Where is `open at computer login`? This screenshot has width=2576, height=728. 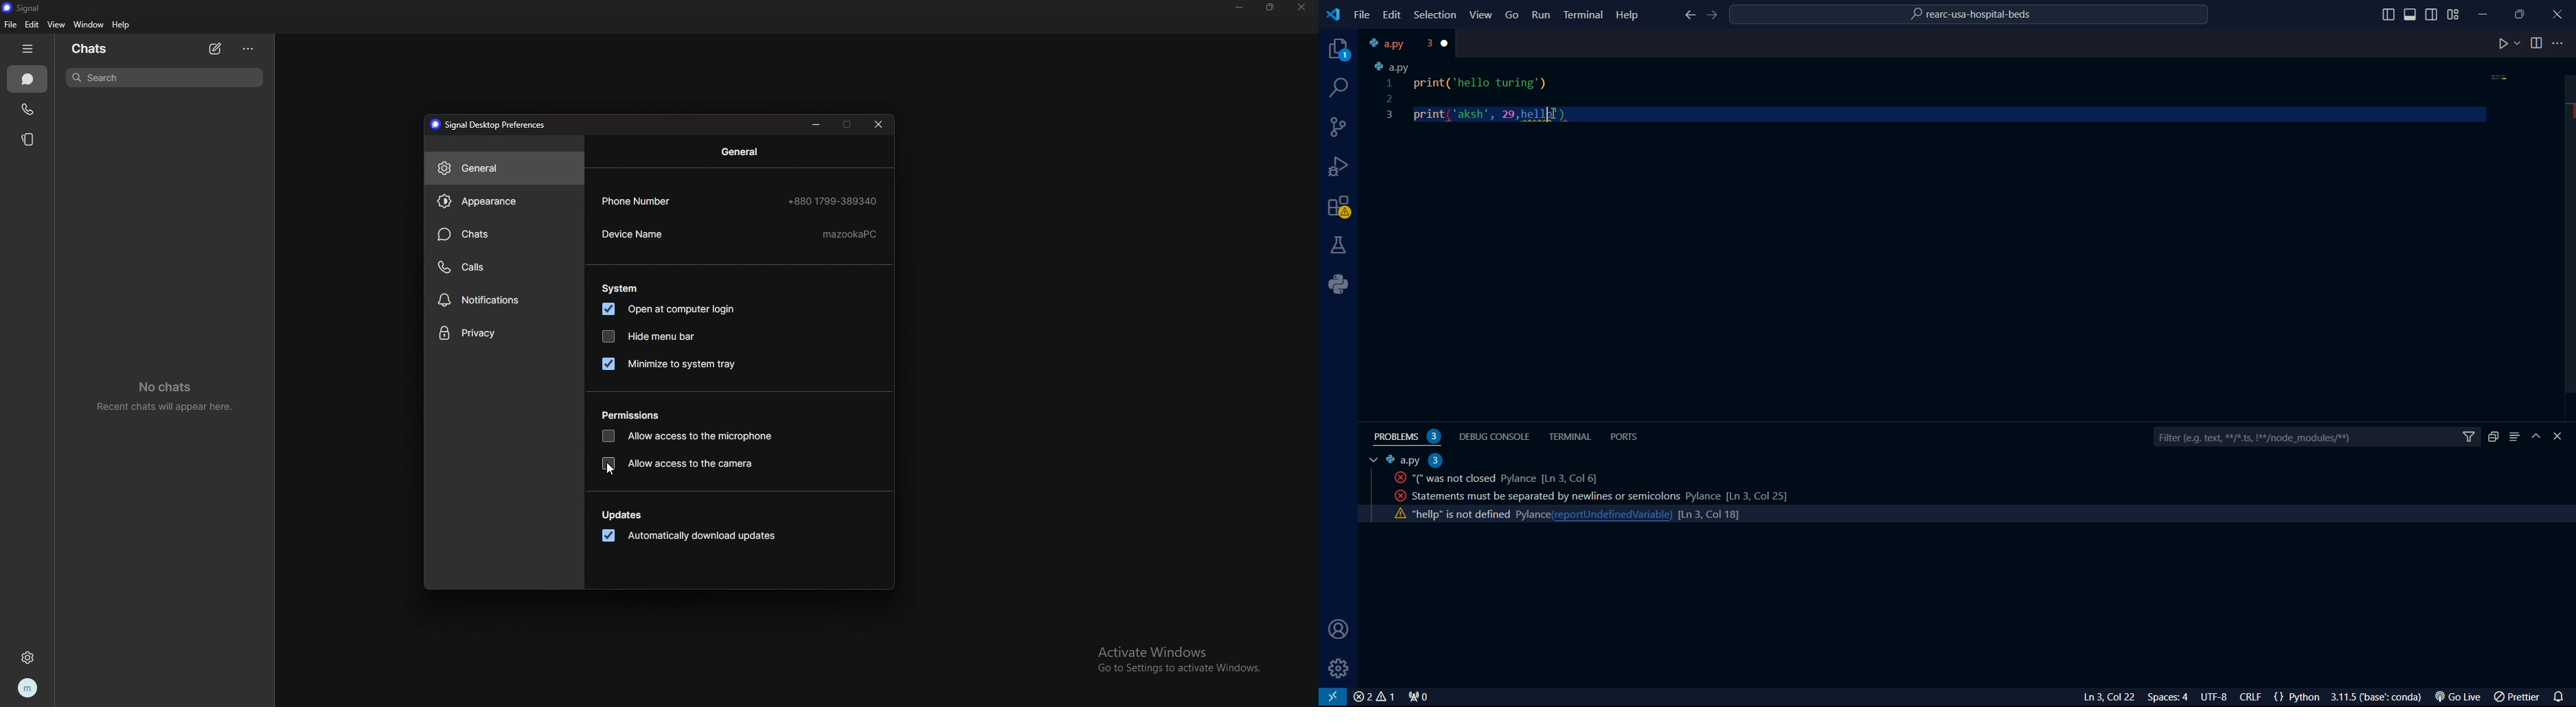
open at computer login is located at coordinates (671, 309).